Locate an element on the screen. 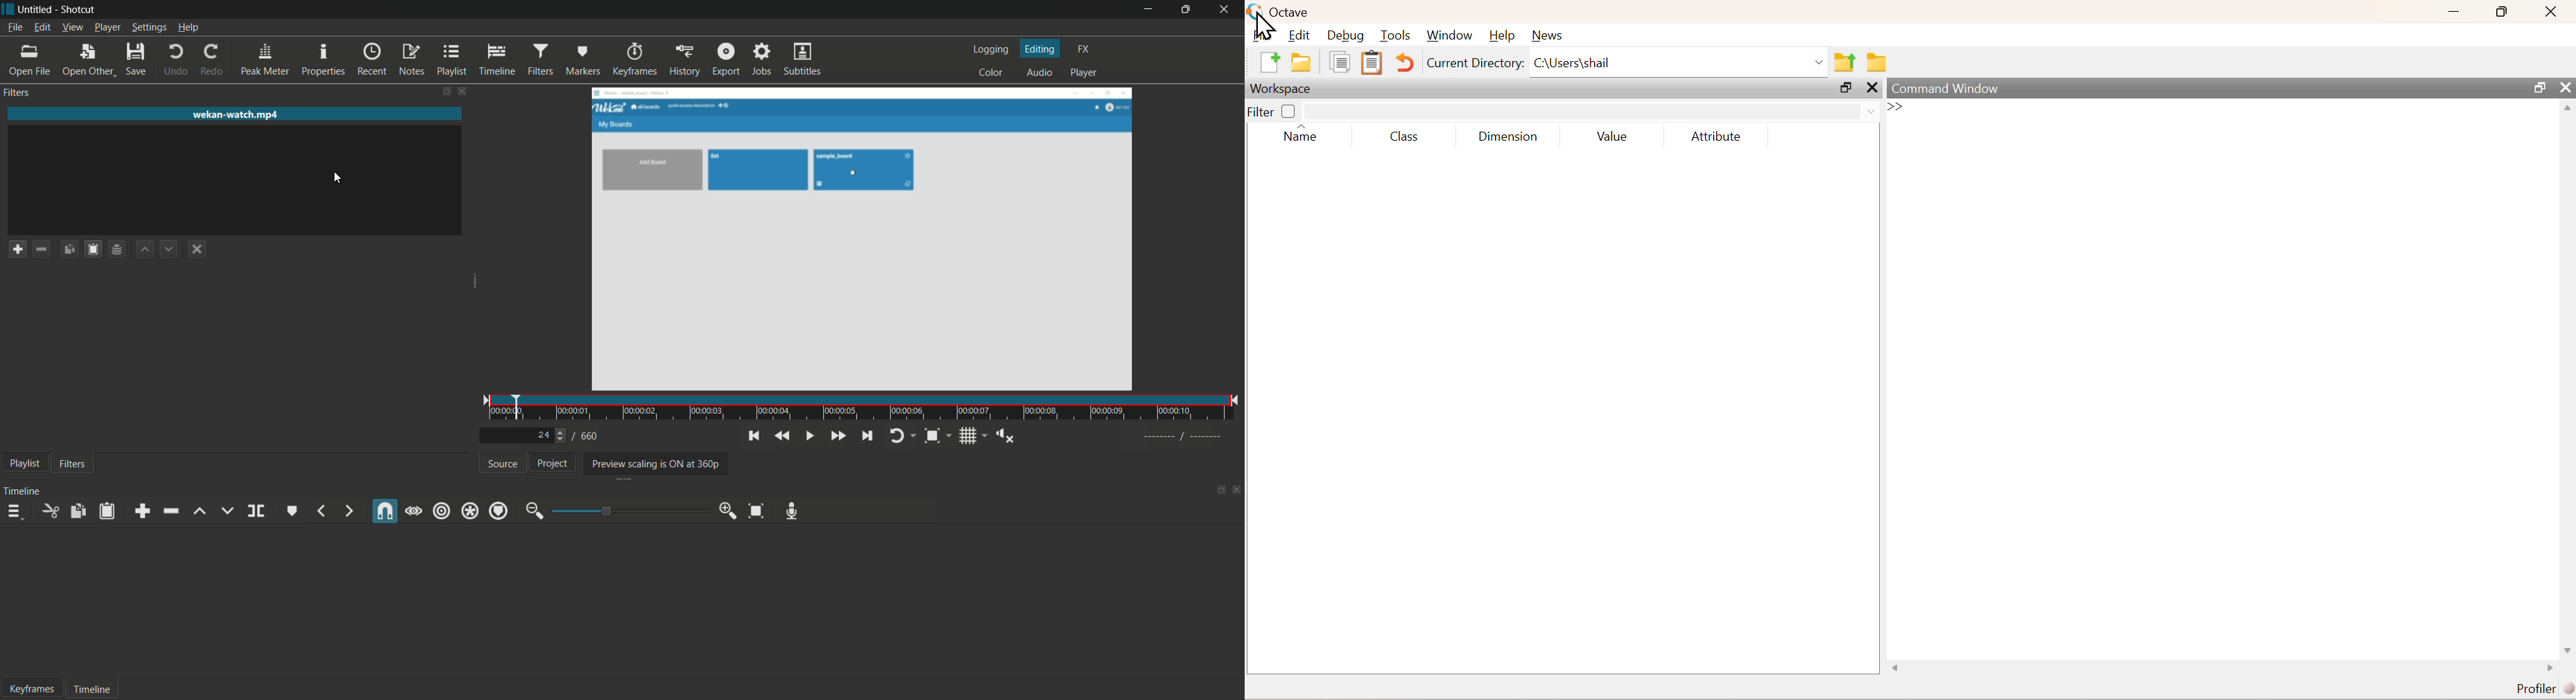 The height and width of the screenshot is (700, 2576). edit menu is located at coordinates (43, 27).